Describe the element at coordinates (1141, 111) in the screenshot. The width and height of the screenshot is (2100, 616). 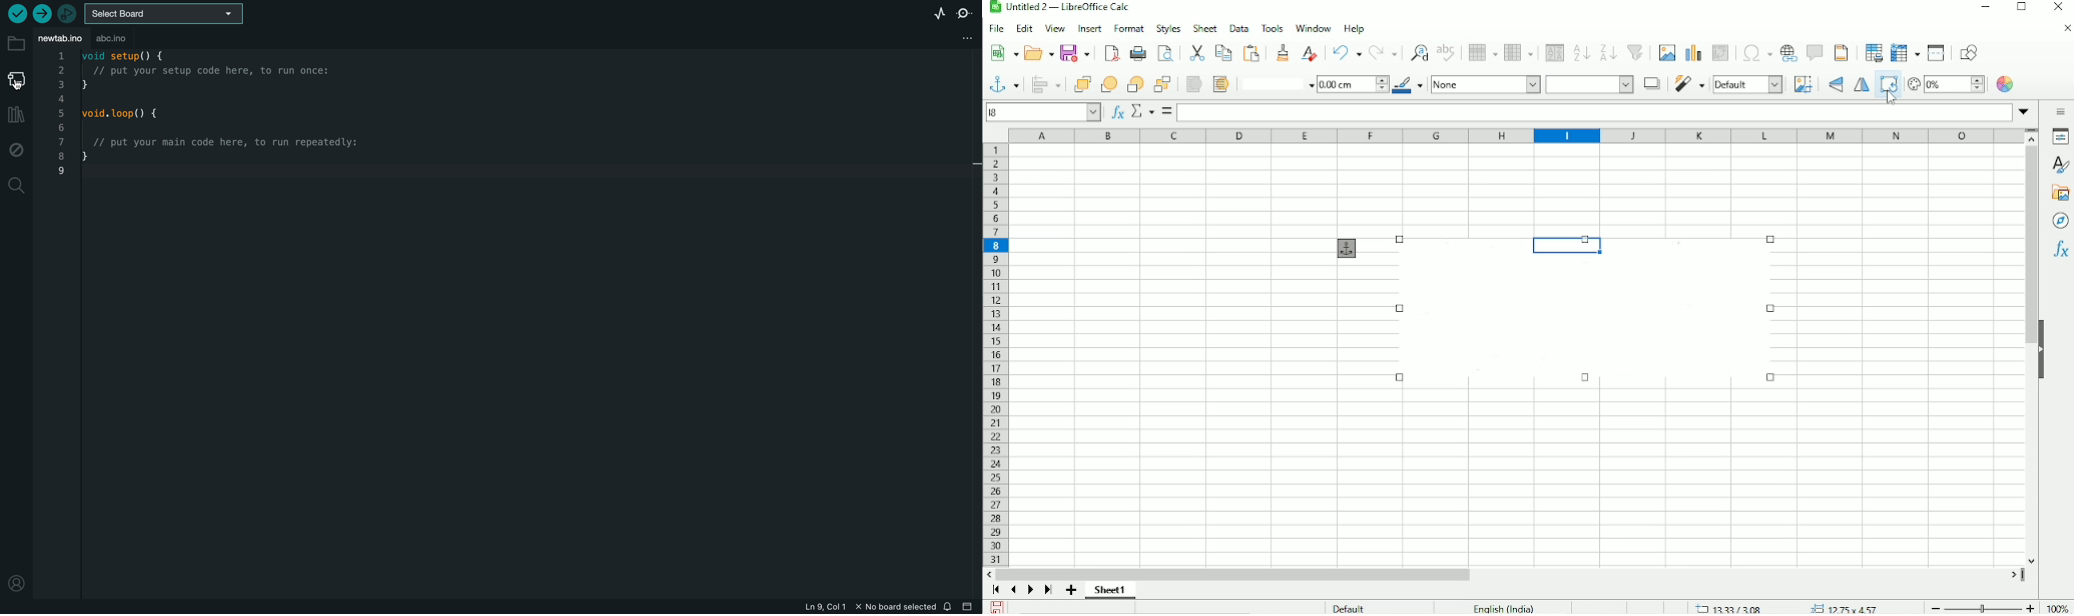
I see `Select function` at that location.